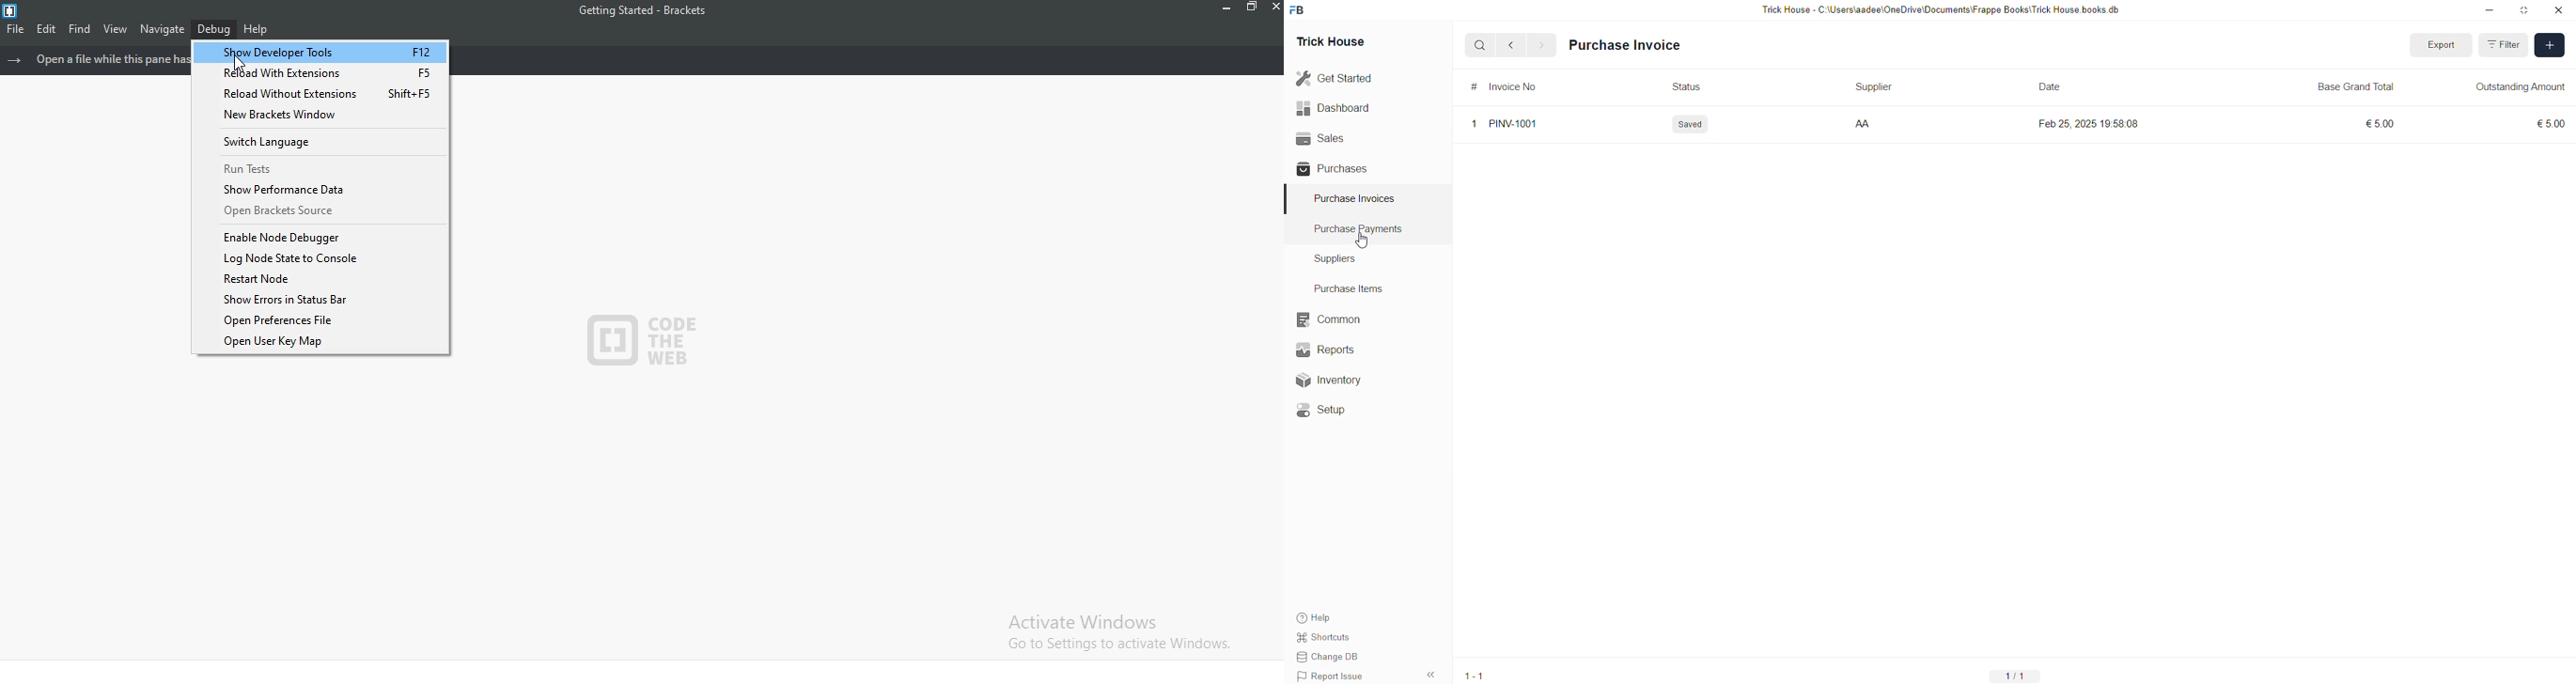 This screenshot has width=2576, height=700. I want to click on Supplier, so click(1887, 86).